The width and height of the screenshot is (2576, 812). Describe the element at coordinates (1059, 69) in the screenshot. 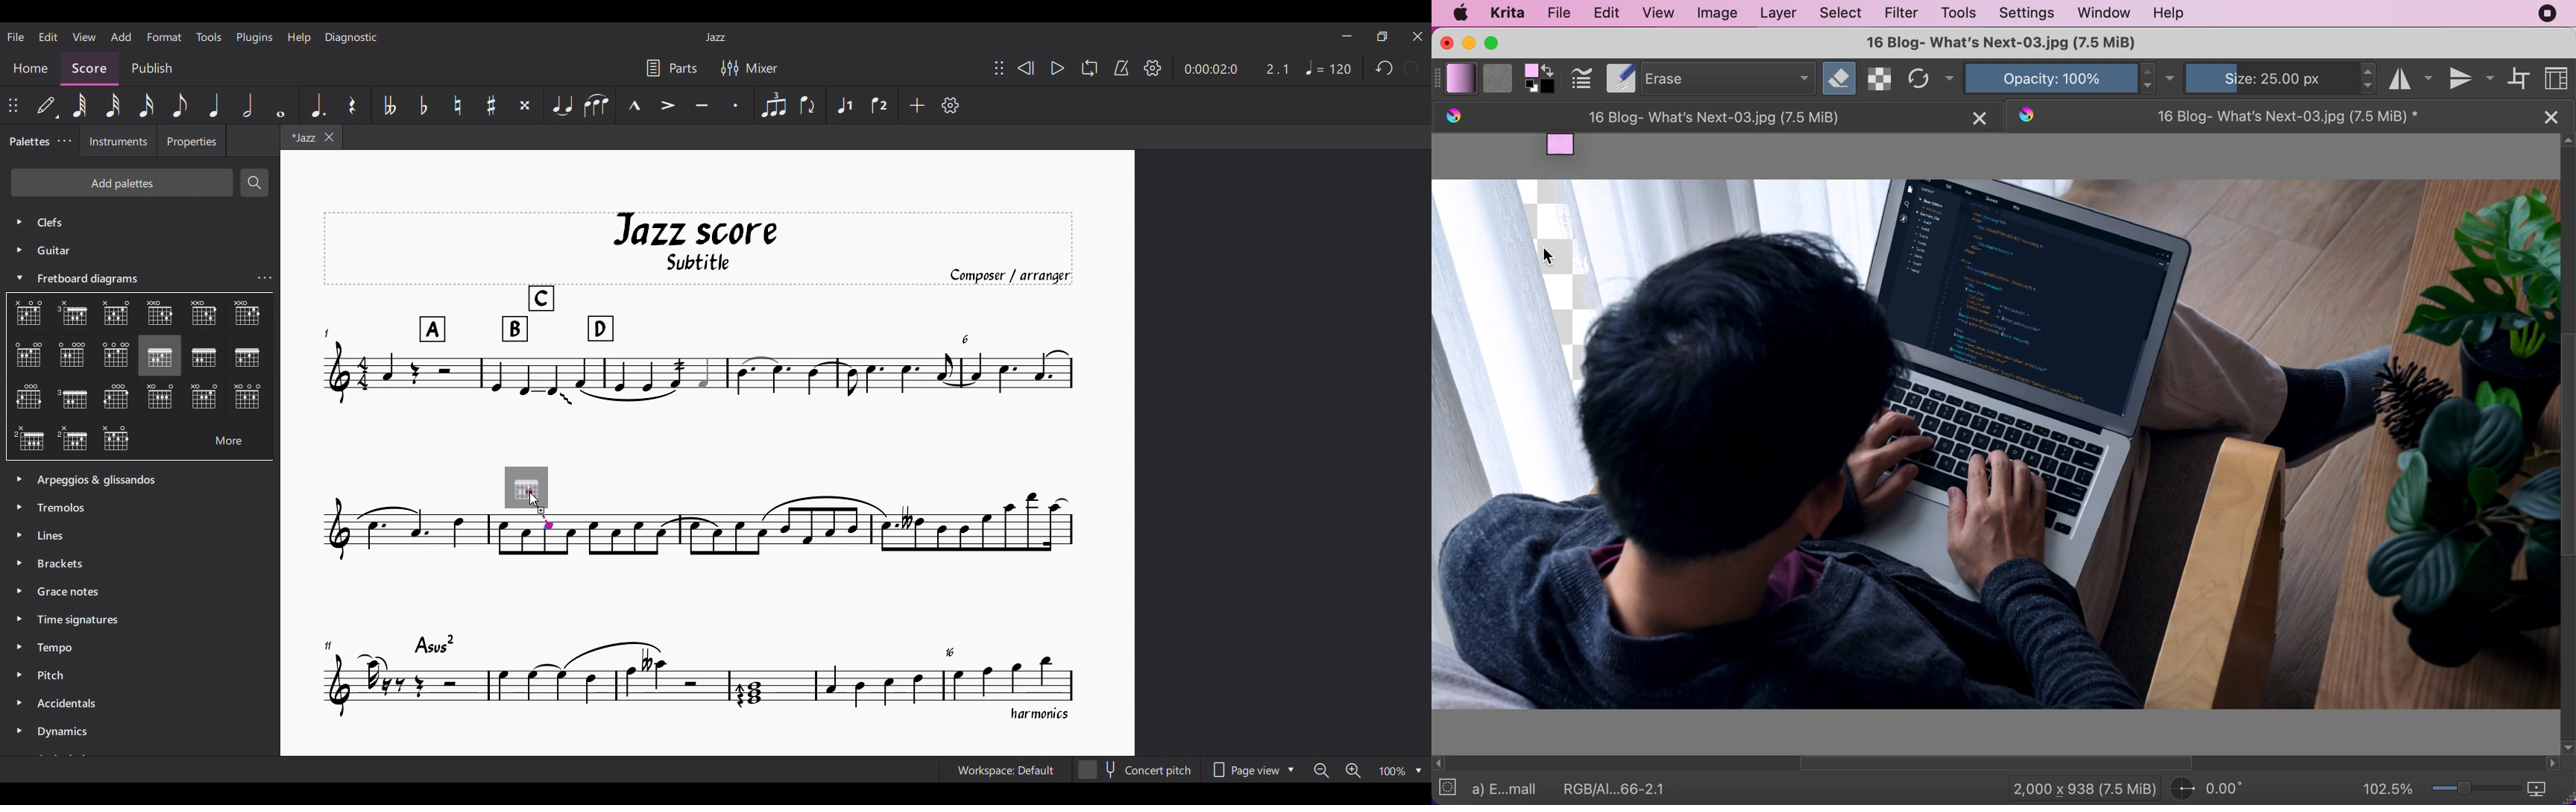

I see `Play` at that location.